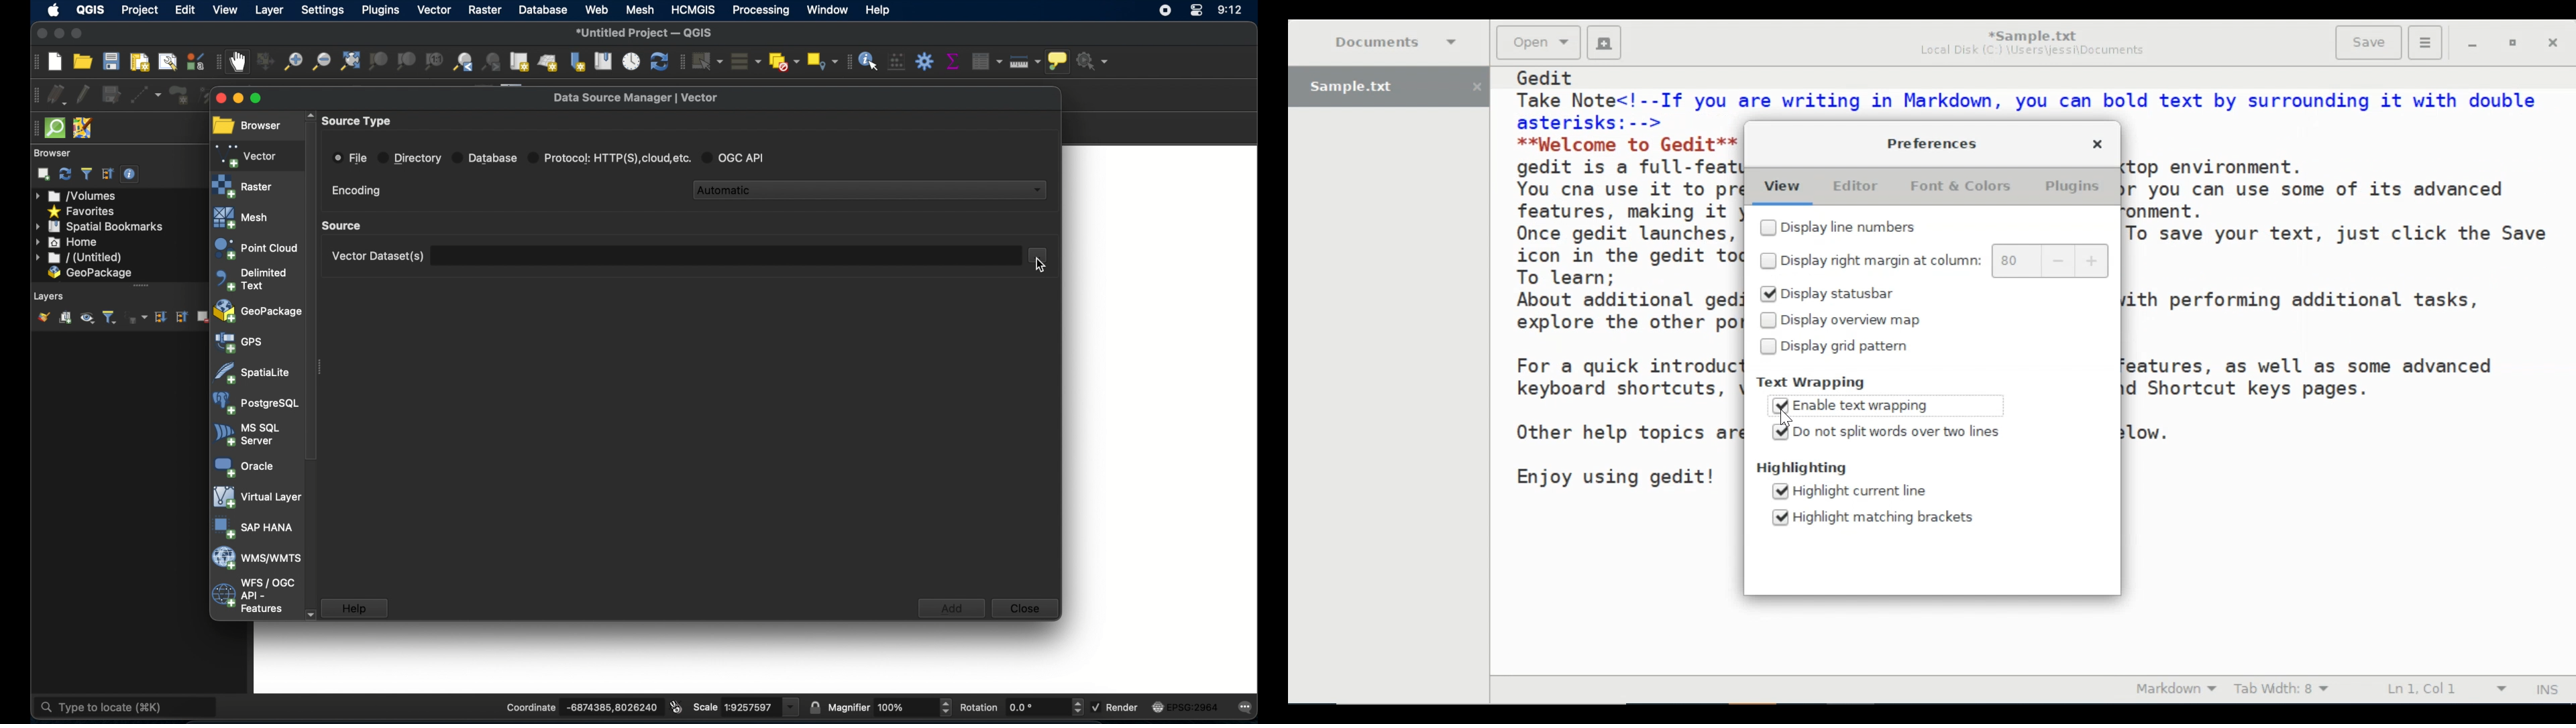  I want to click on select by location, so click(823, 61).